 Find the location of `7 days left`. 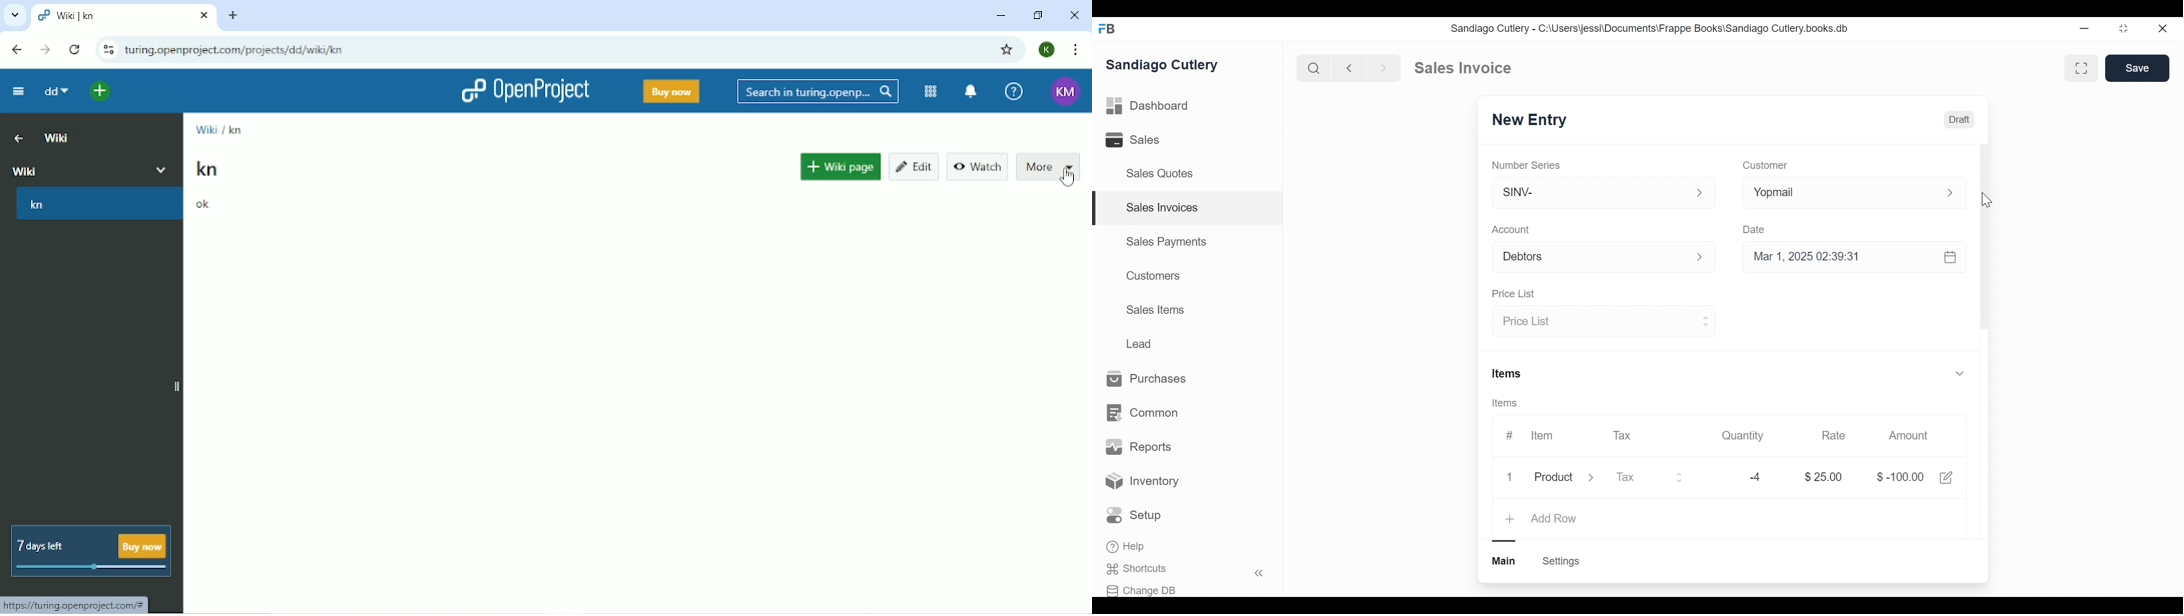

7 days left is located at coordinates (61, 541).